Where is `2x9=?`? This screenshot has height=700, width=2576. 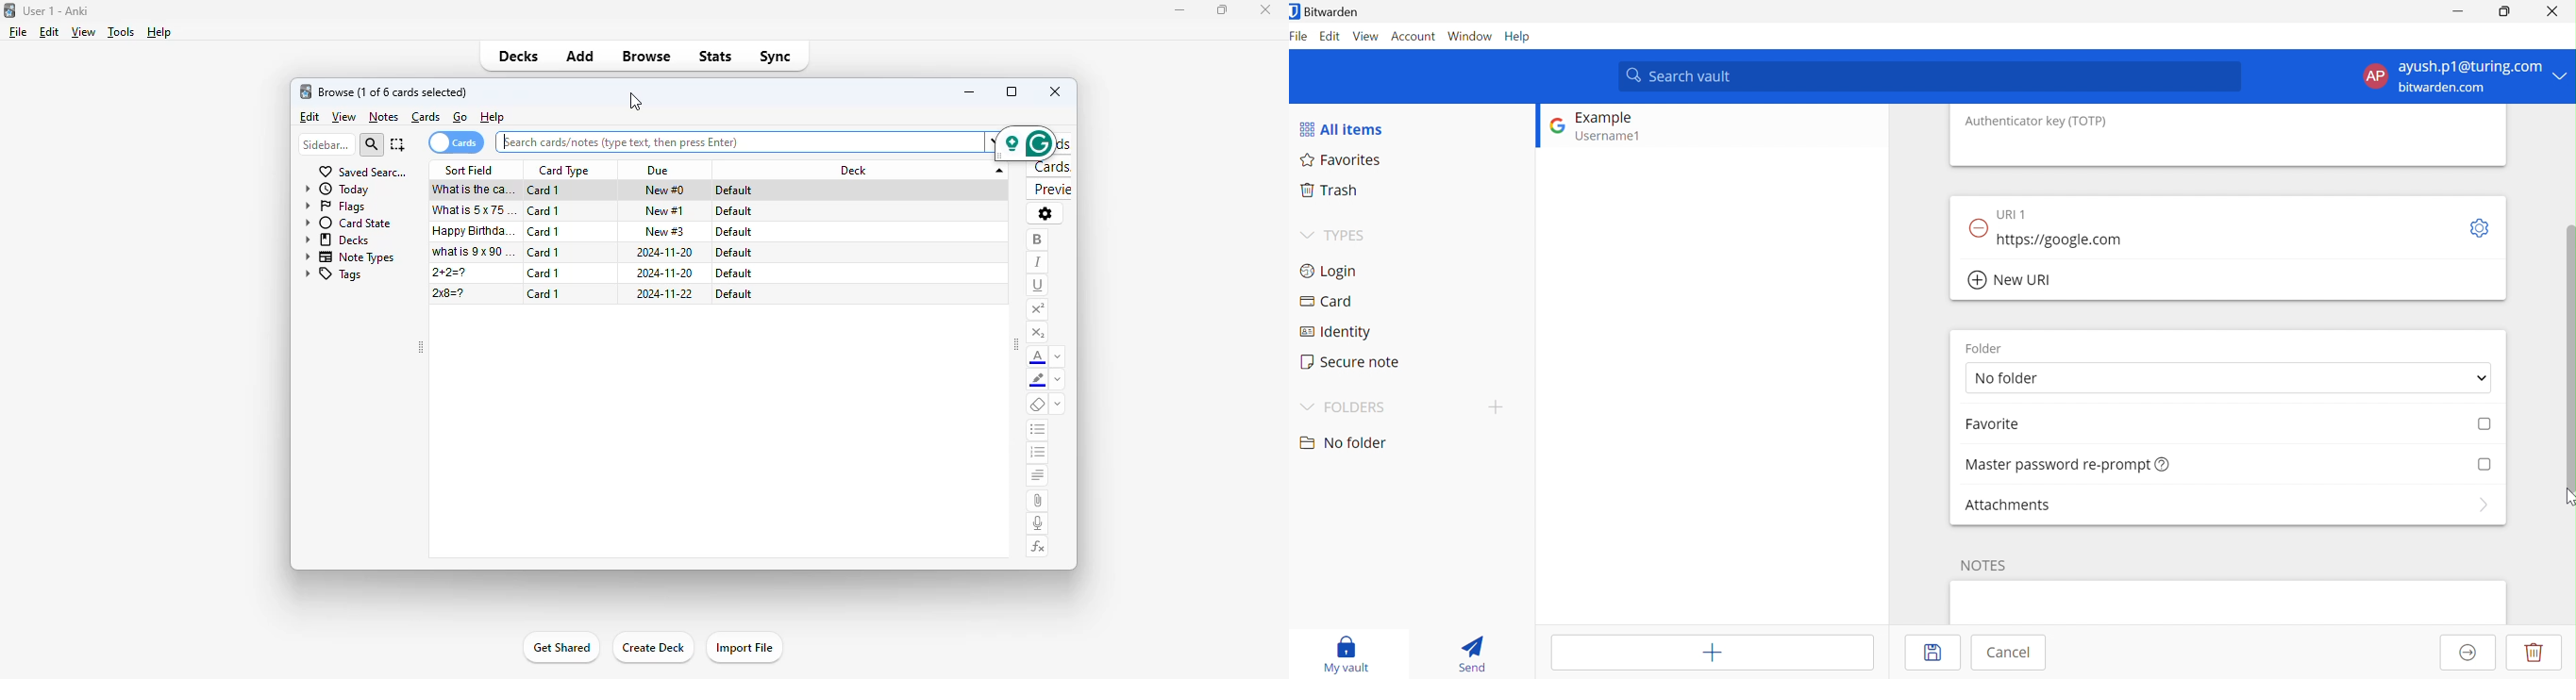
2x9=? is located at coordinates (448, 293).